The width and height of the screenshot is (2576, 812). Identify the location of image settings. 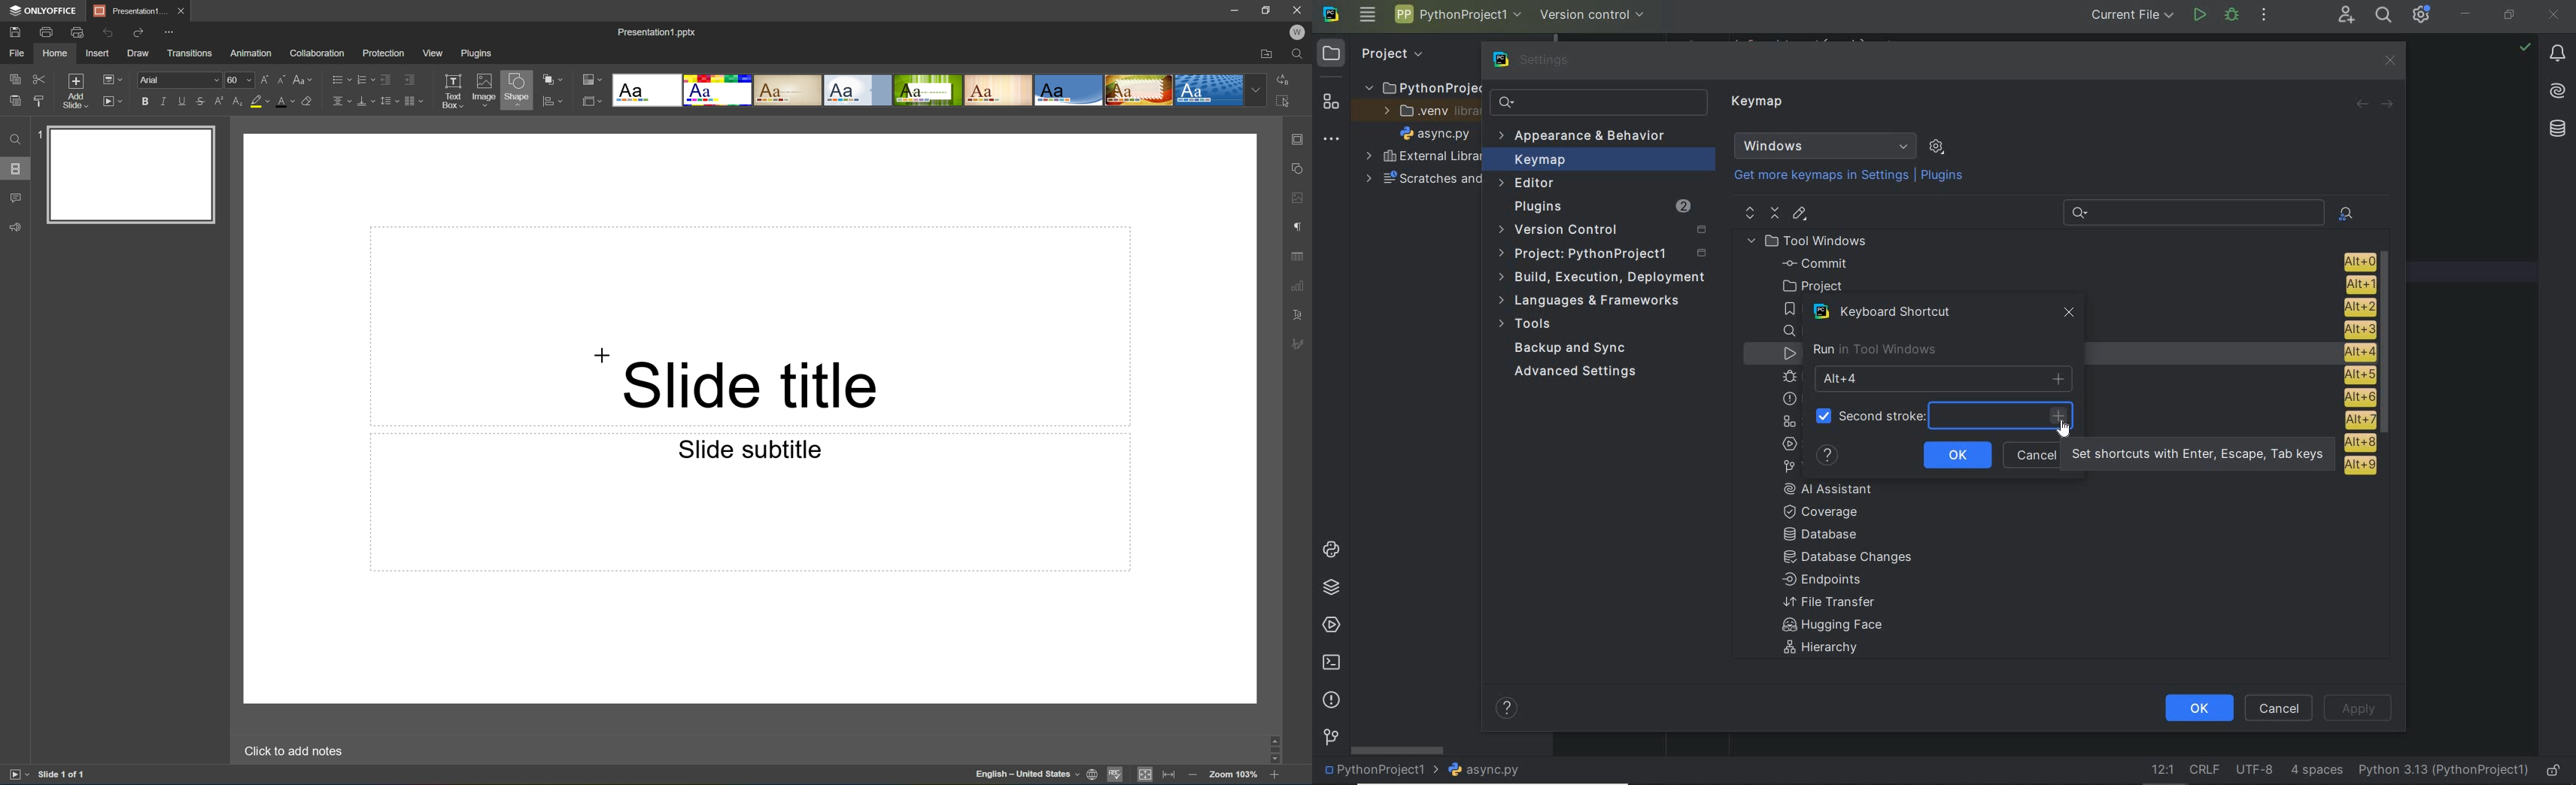
(1297, 200).